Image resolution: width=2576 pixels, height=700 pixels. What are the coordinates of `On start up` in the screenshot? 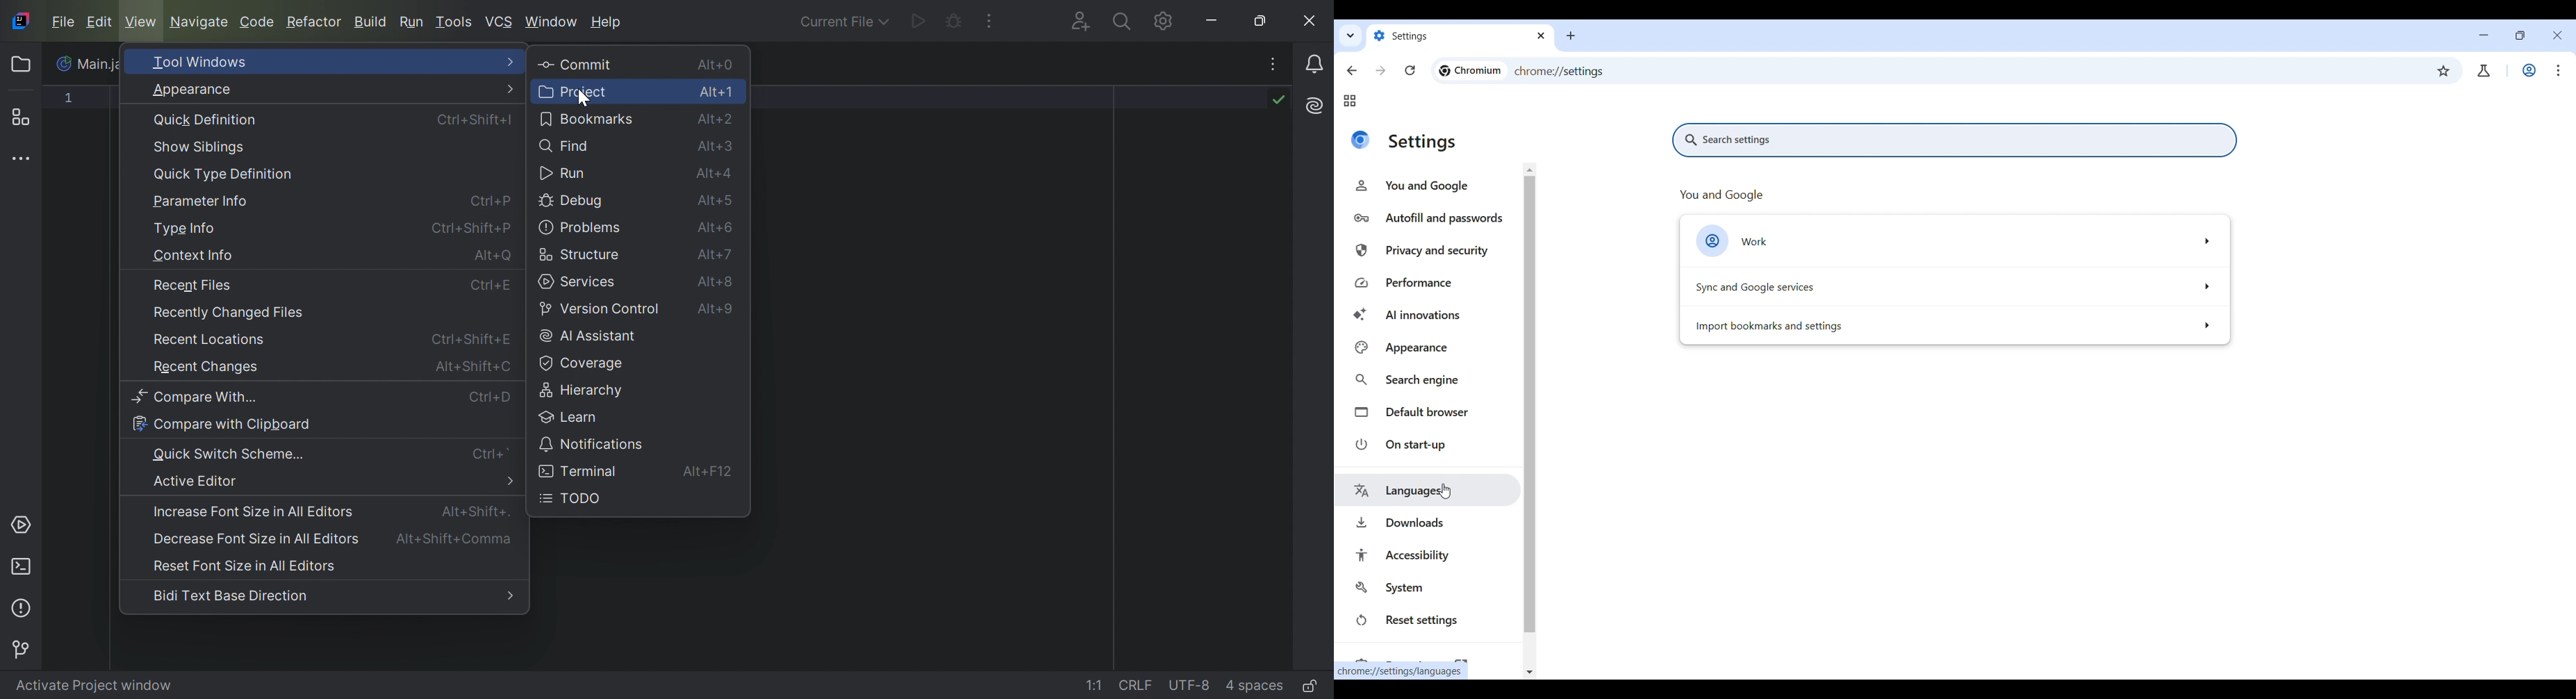 It's located at (1430, 444).